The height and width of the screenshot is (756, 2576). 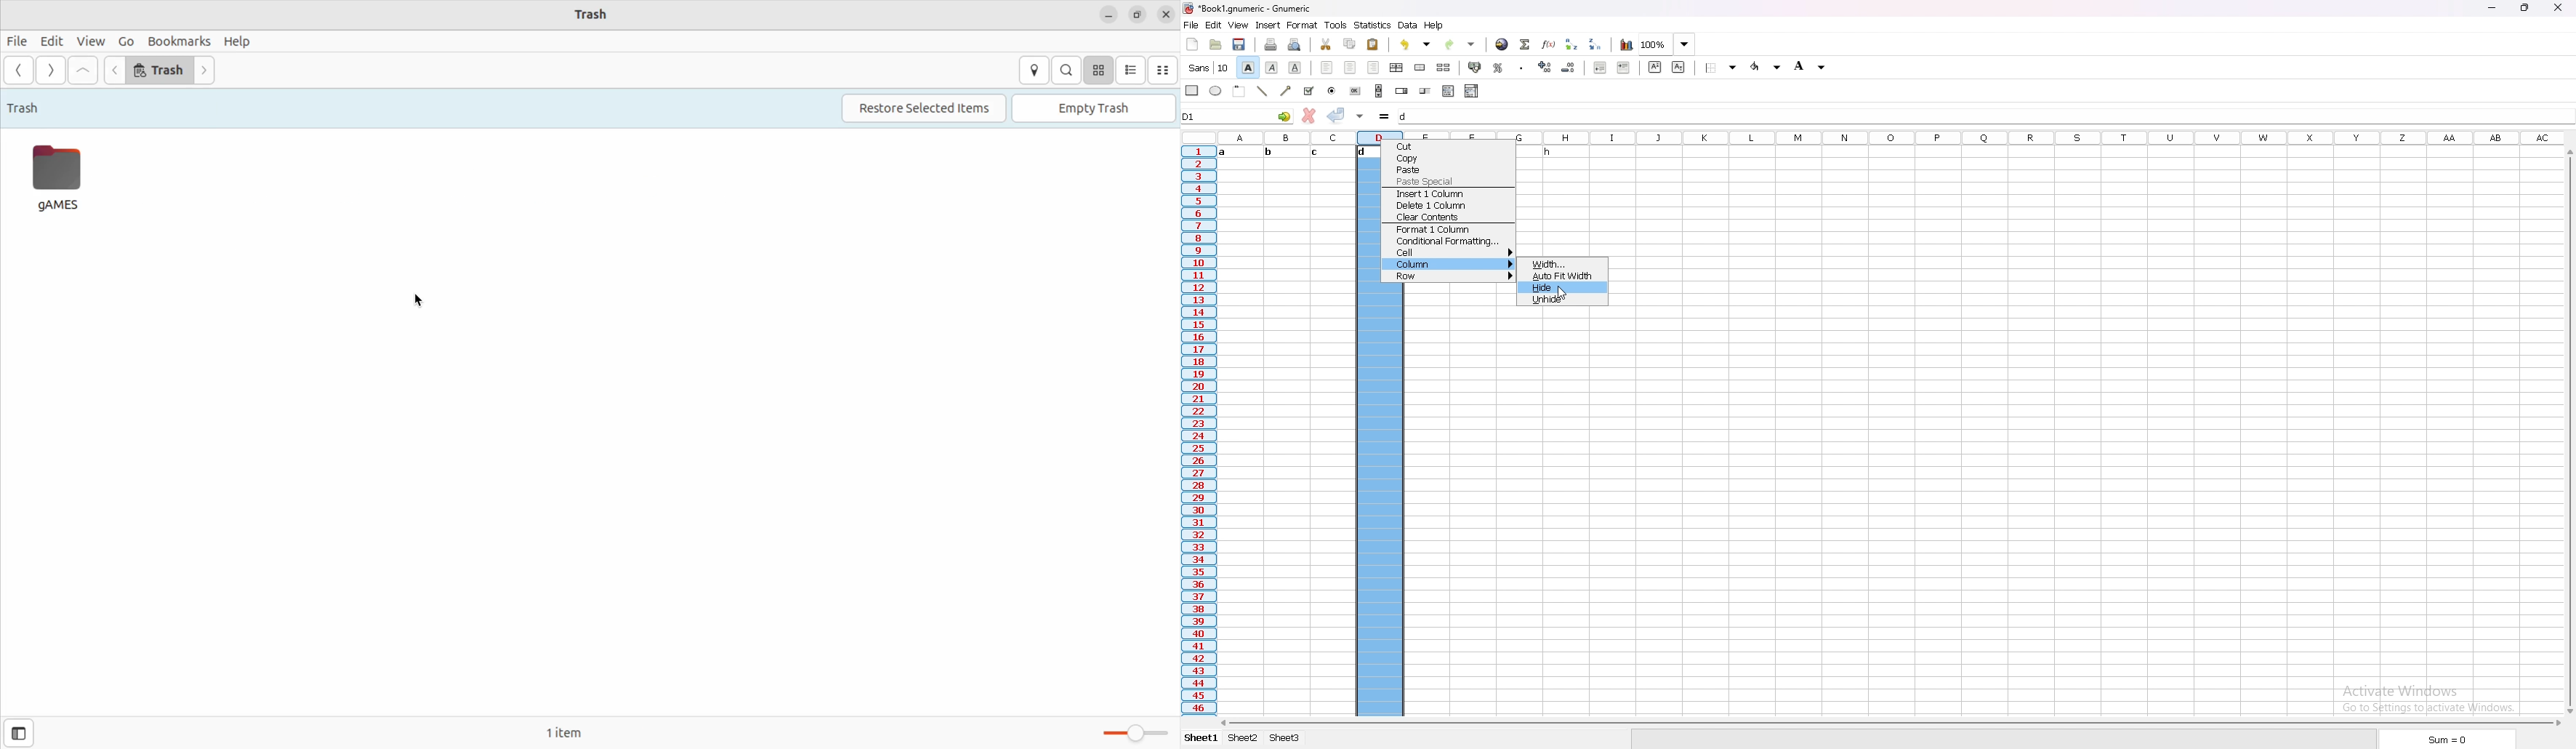 I want to click on resize, so click(x=2524, y=8).